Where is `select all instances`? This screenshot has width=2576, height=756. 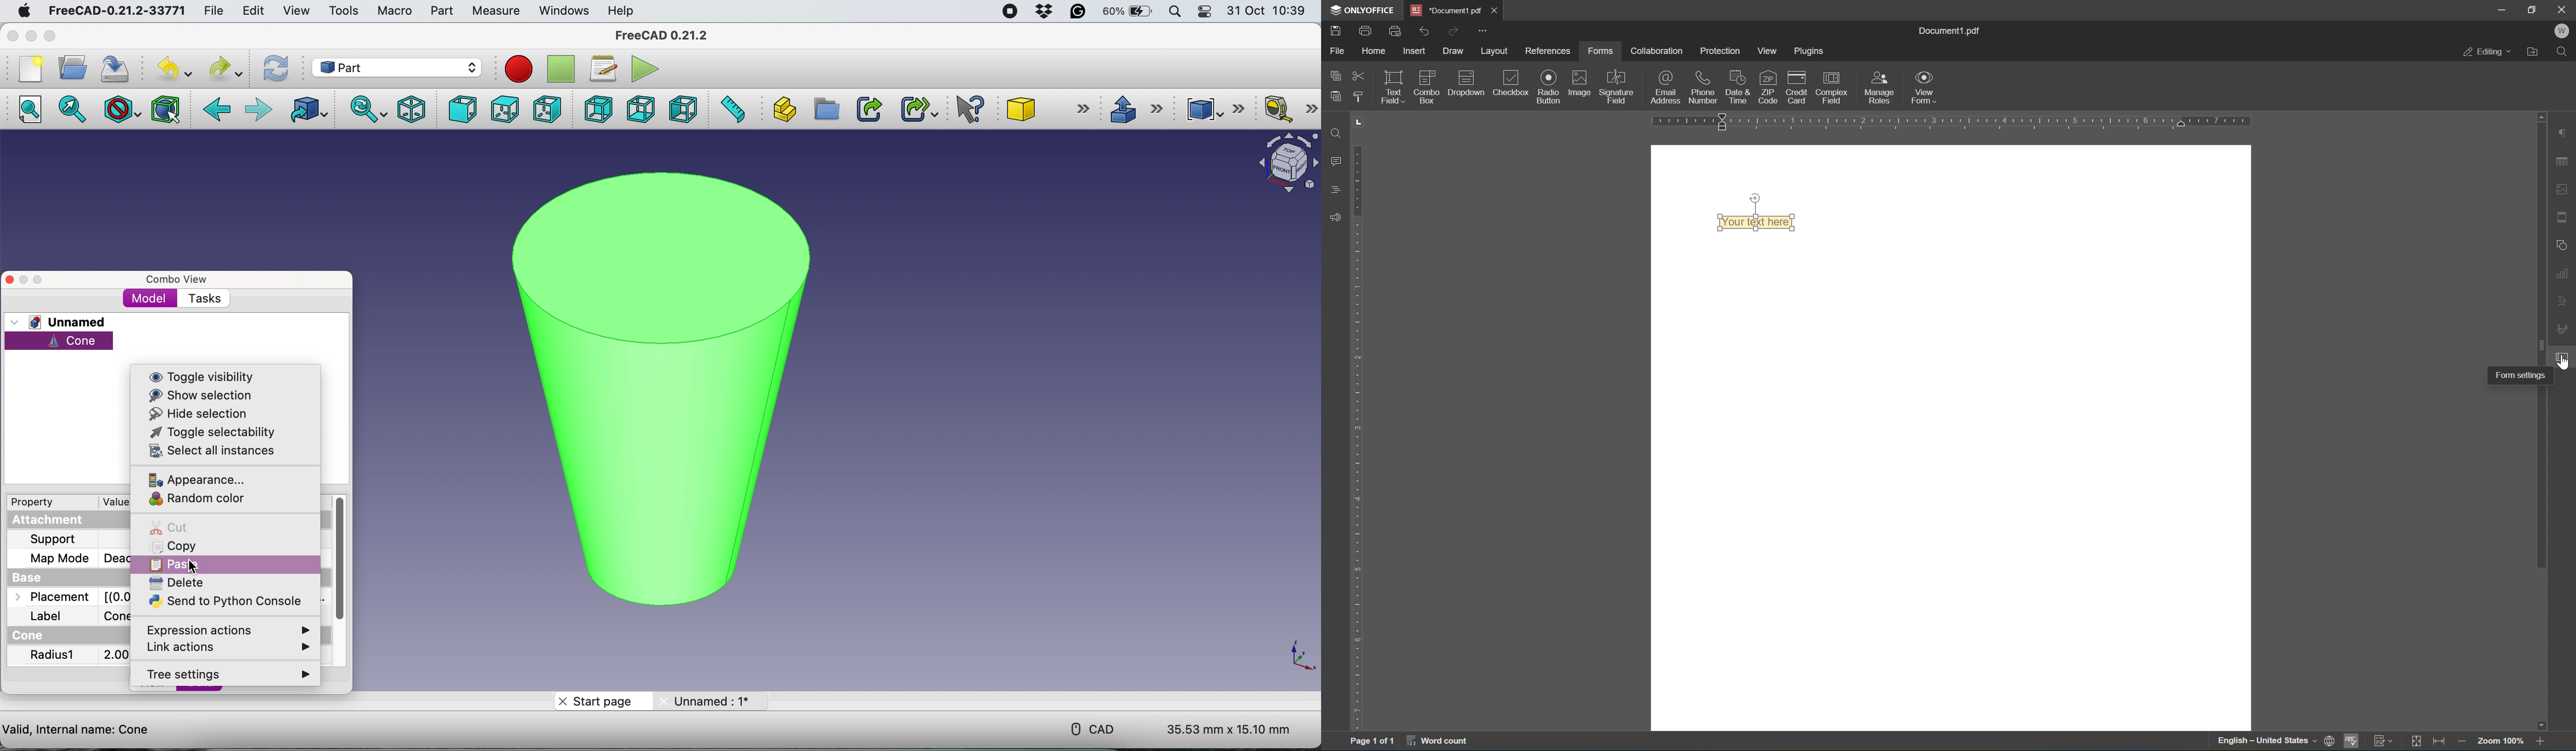 select all instances is located at coordinates (211, 449).